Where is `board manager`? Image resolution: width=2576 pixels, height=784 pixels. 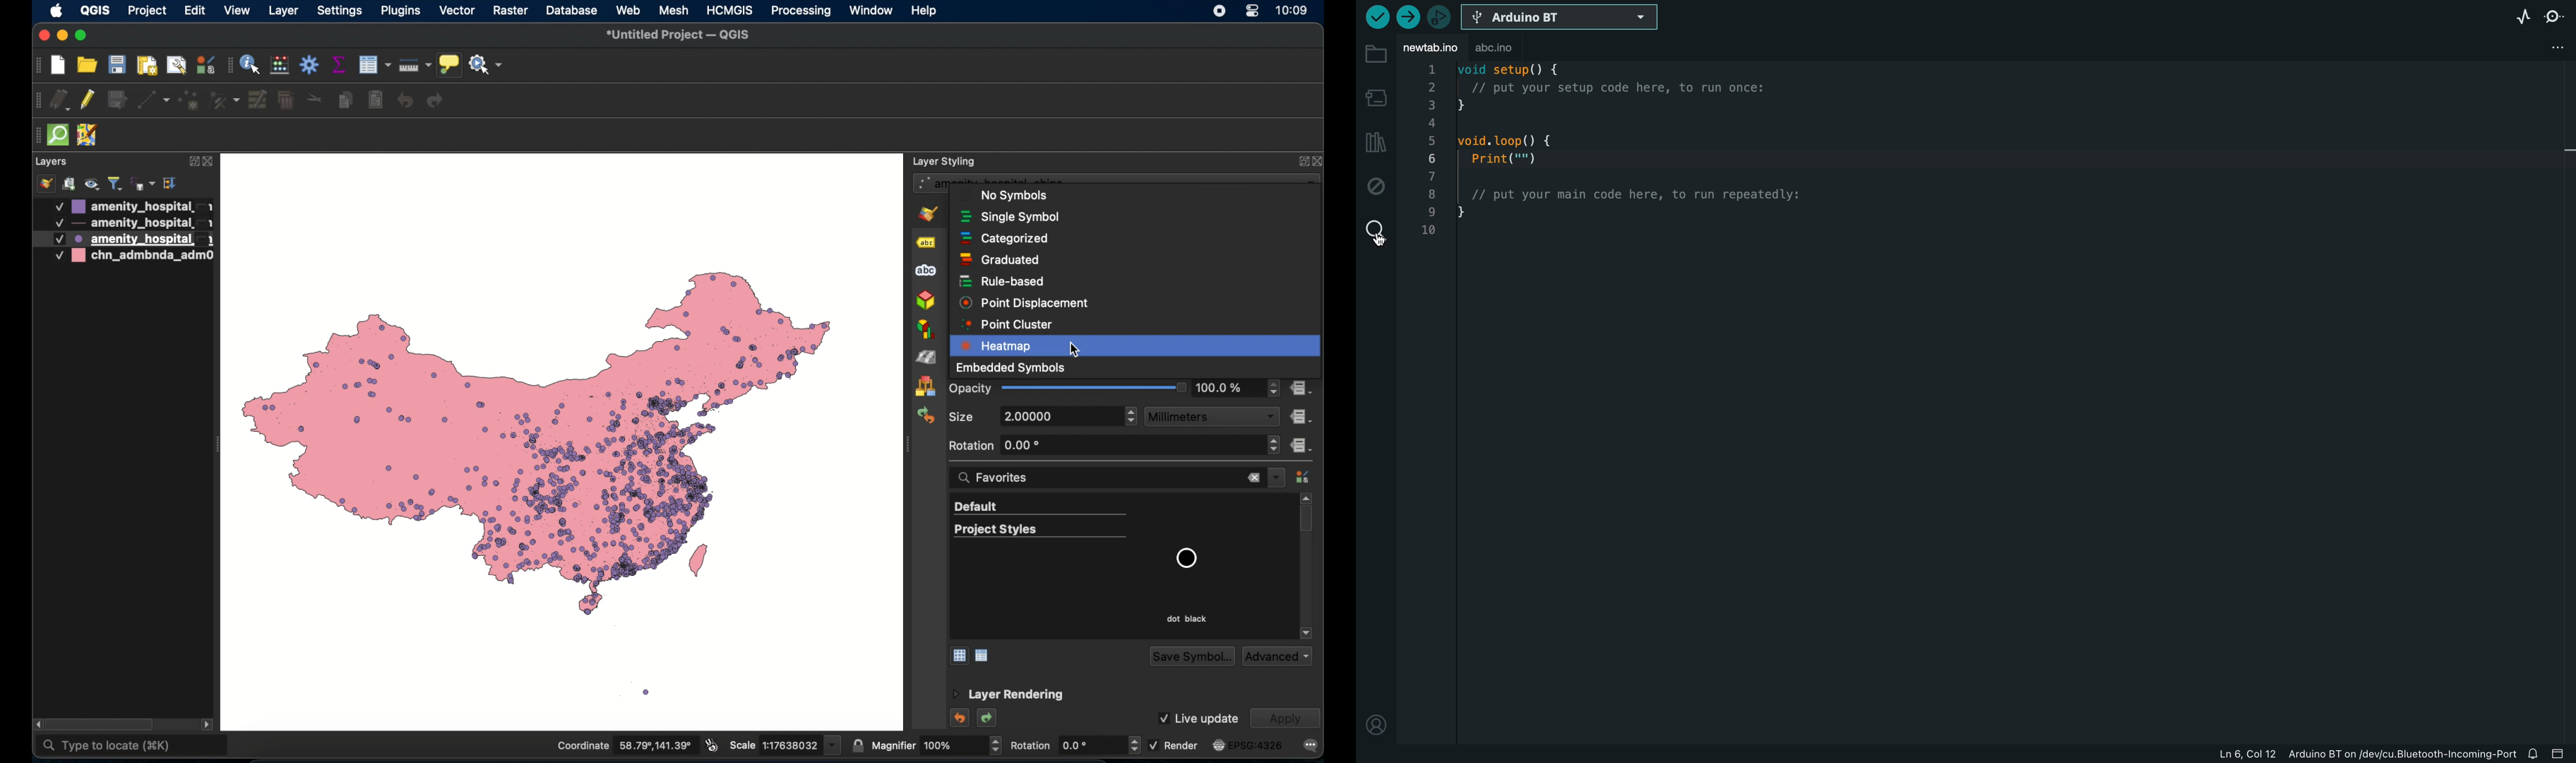 board manager is located at coordinates (1377, 97).